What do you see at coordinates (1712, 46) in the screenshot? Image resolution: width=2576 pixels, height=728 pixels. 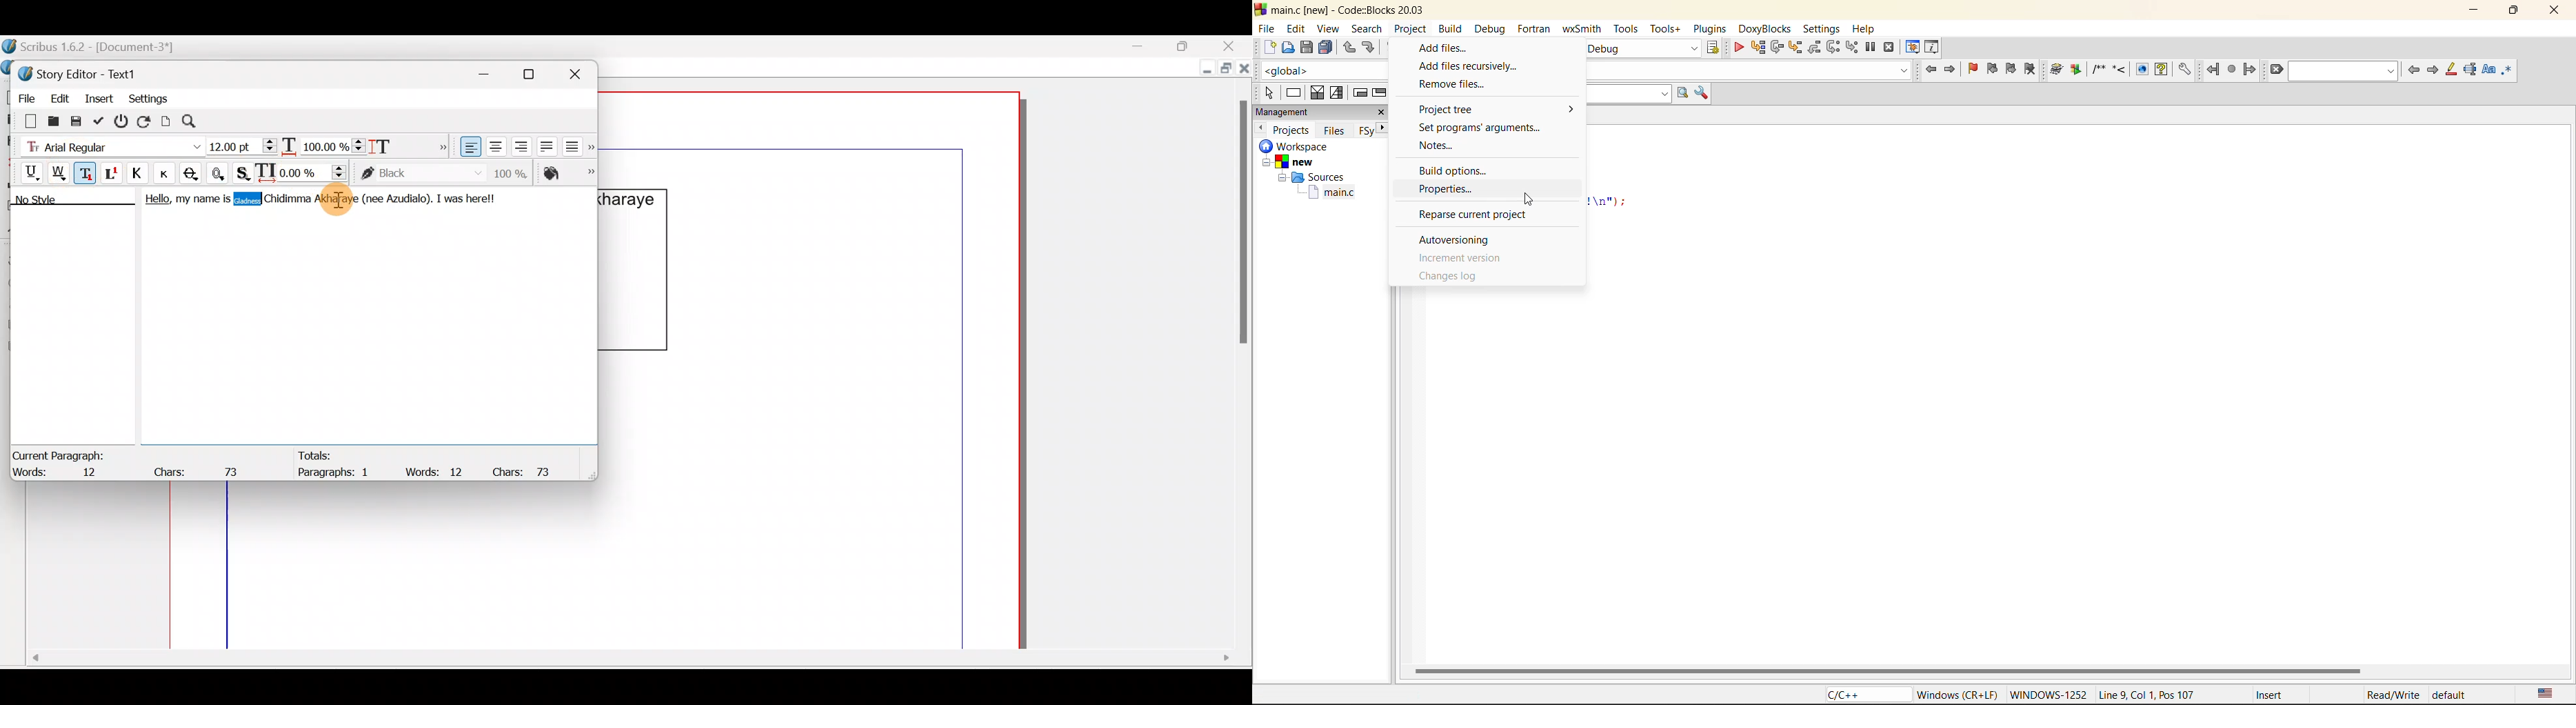 I see `show select target dialog` at bounding box center [1712, 46].